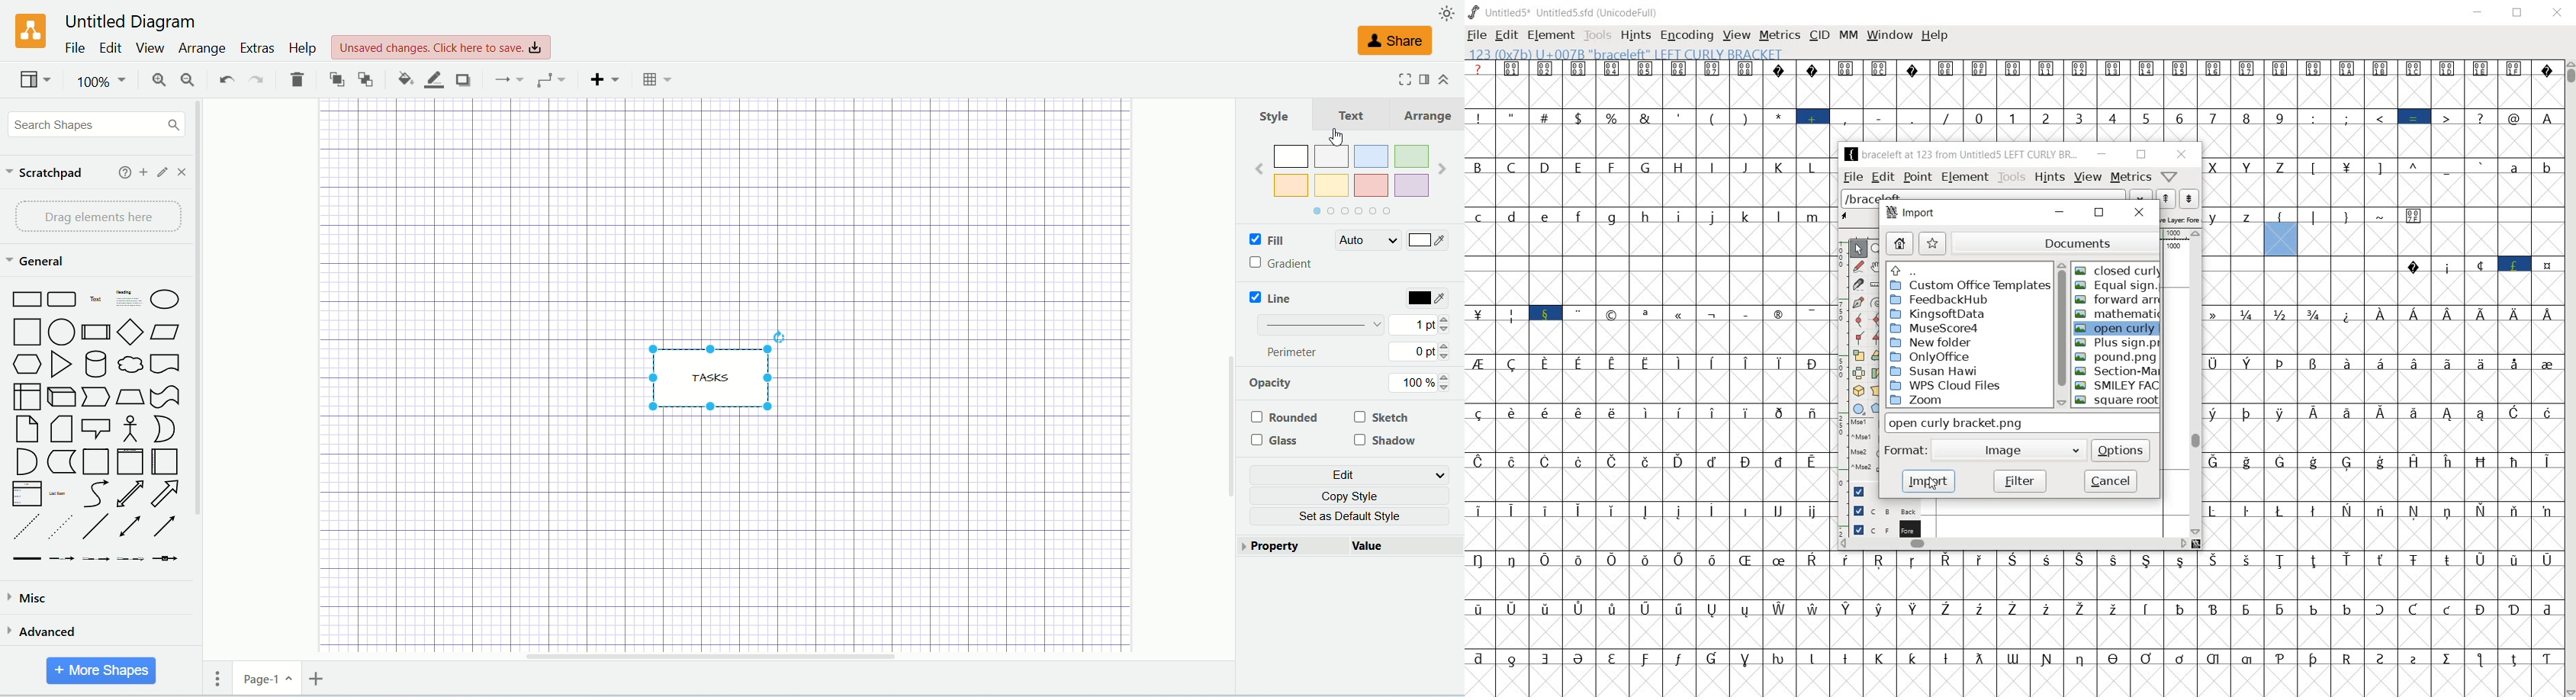  Describe the element at coordinates (81, 600) in the screenshot. I see `misc` at that location.